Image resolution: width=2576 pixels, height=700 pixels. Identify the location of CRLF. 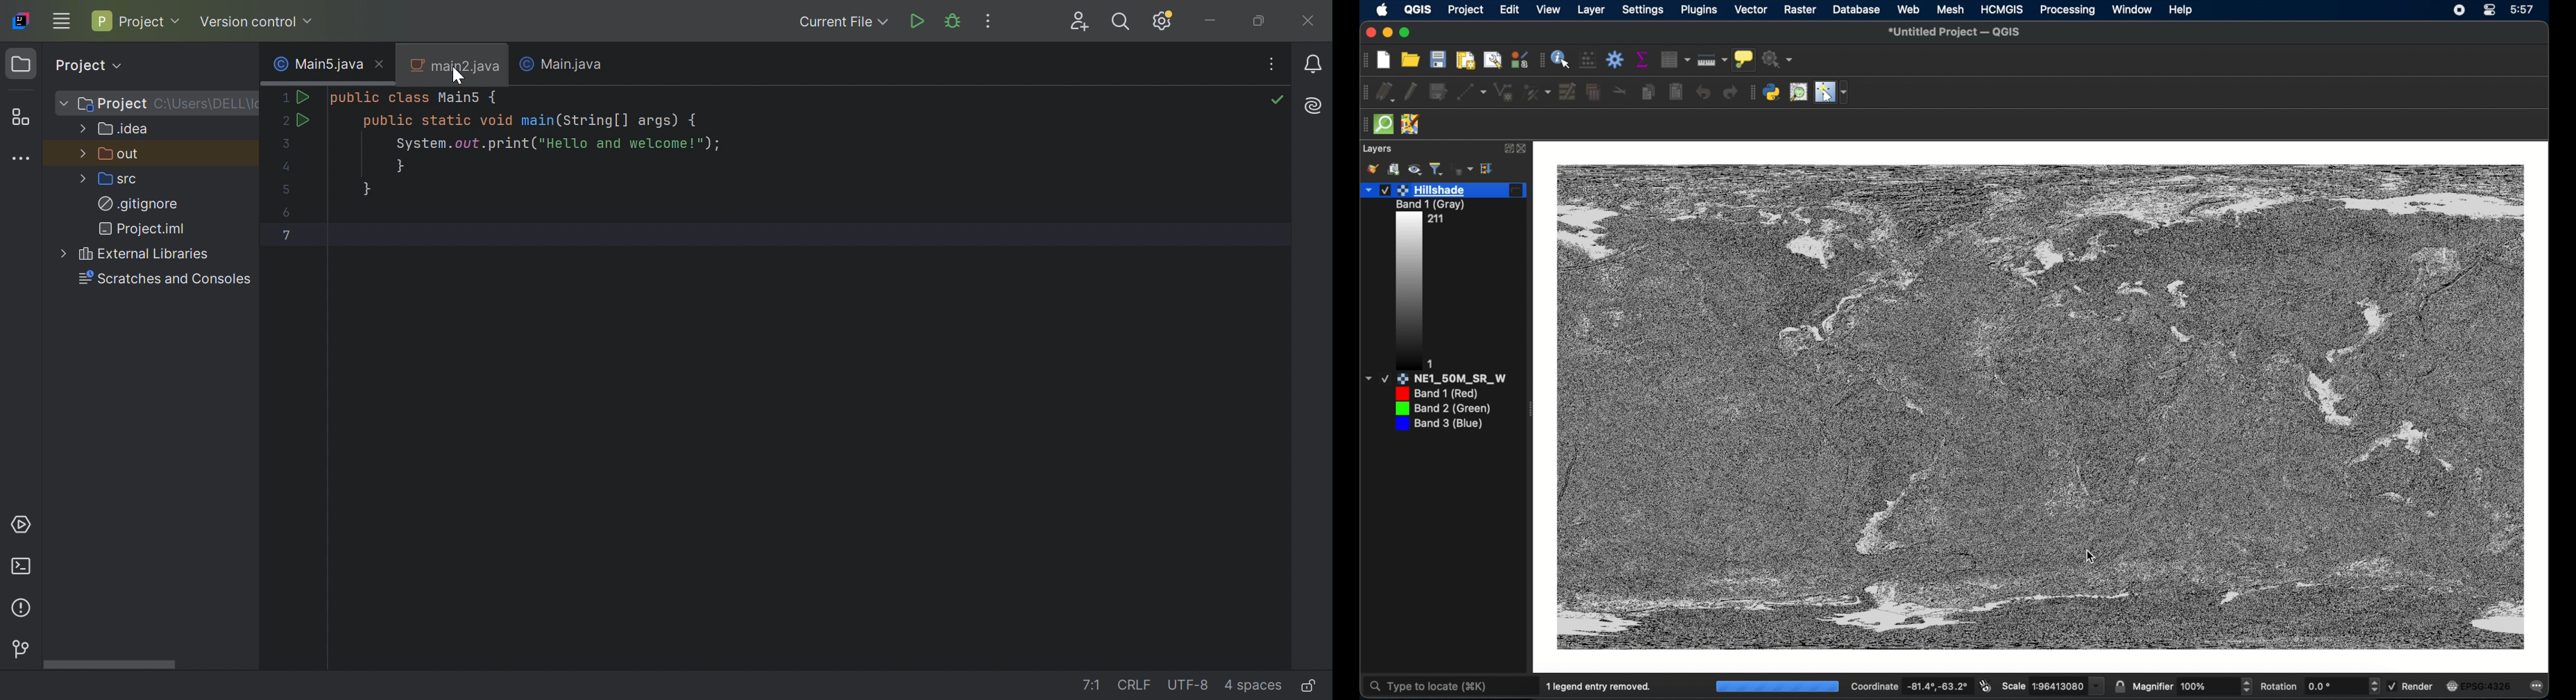
(1137, 688).